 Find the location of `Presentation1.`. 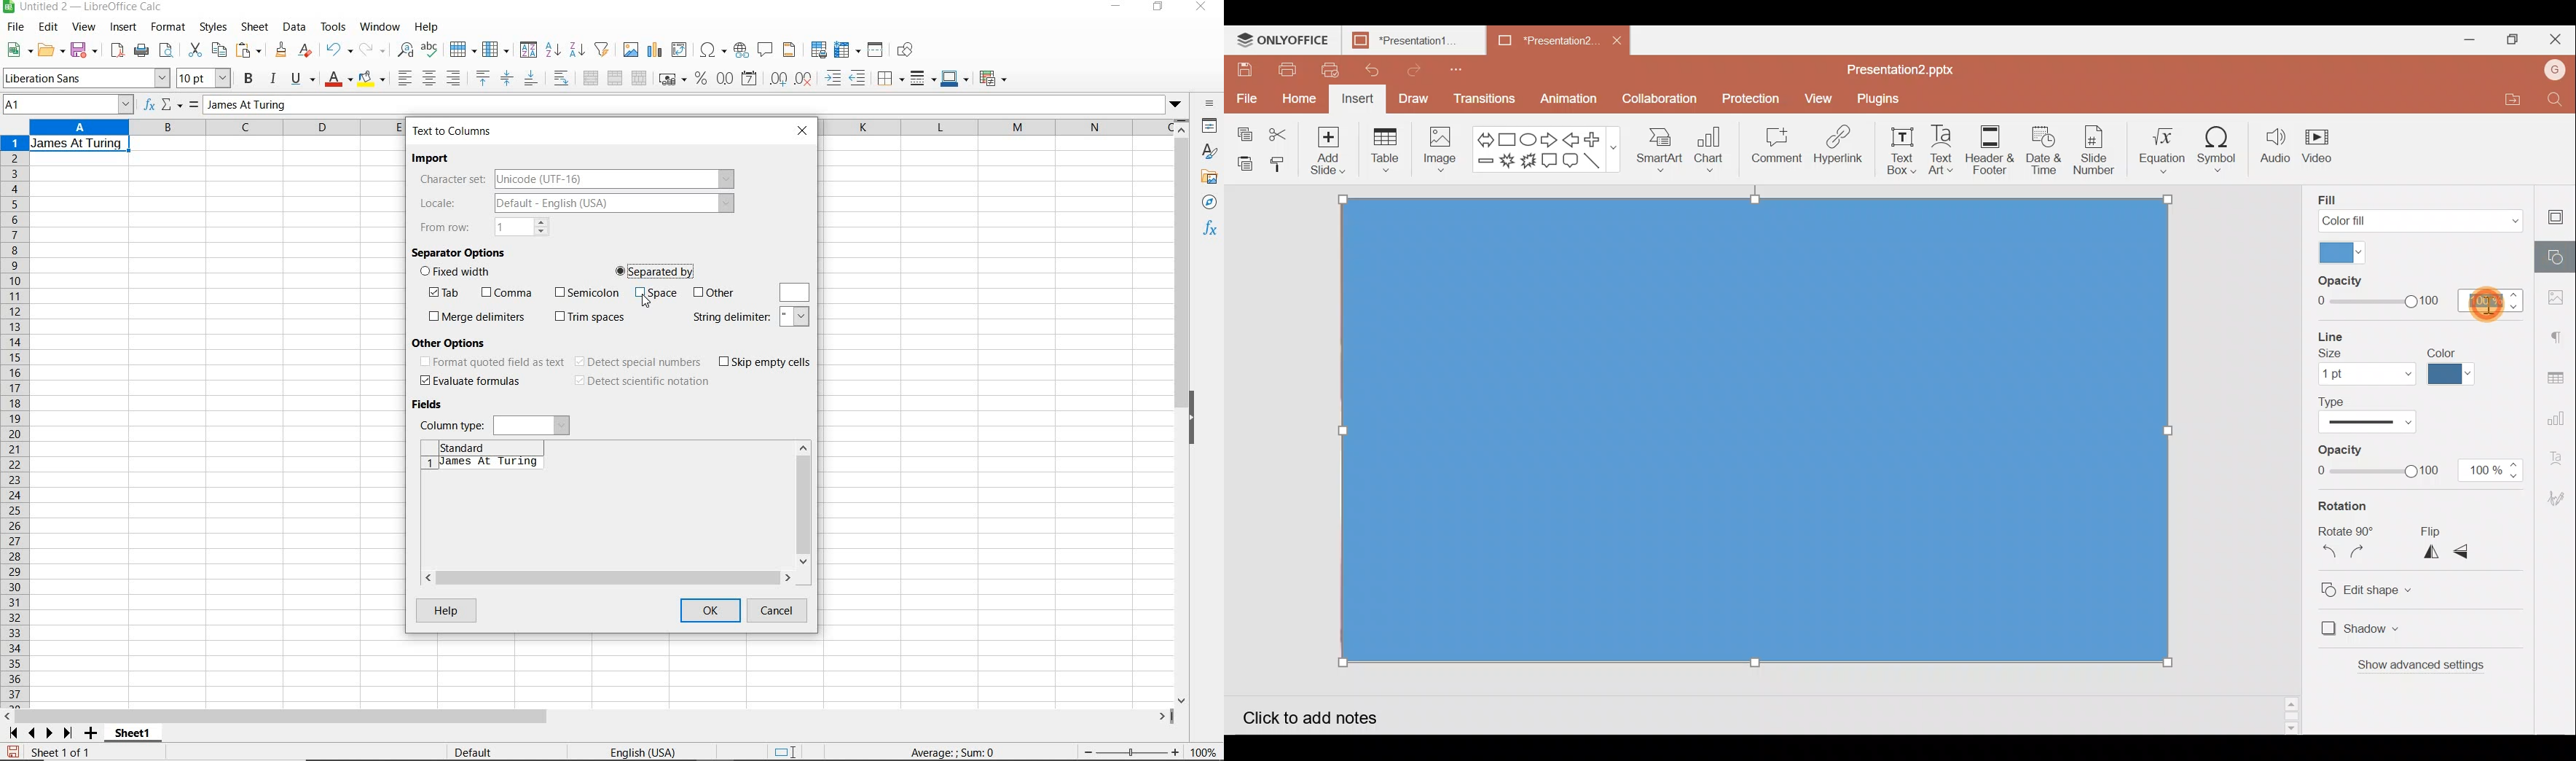

Presentation1. is located at coordinates (1411, 42).